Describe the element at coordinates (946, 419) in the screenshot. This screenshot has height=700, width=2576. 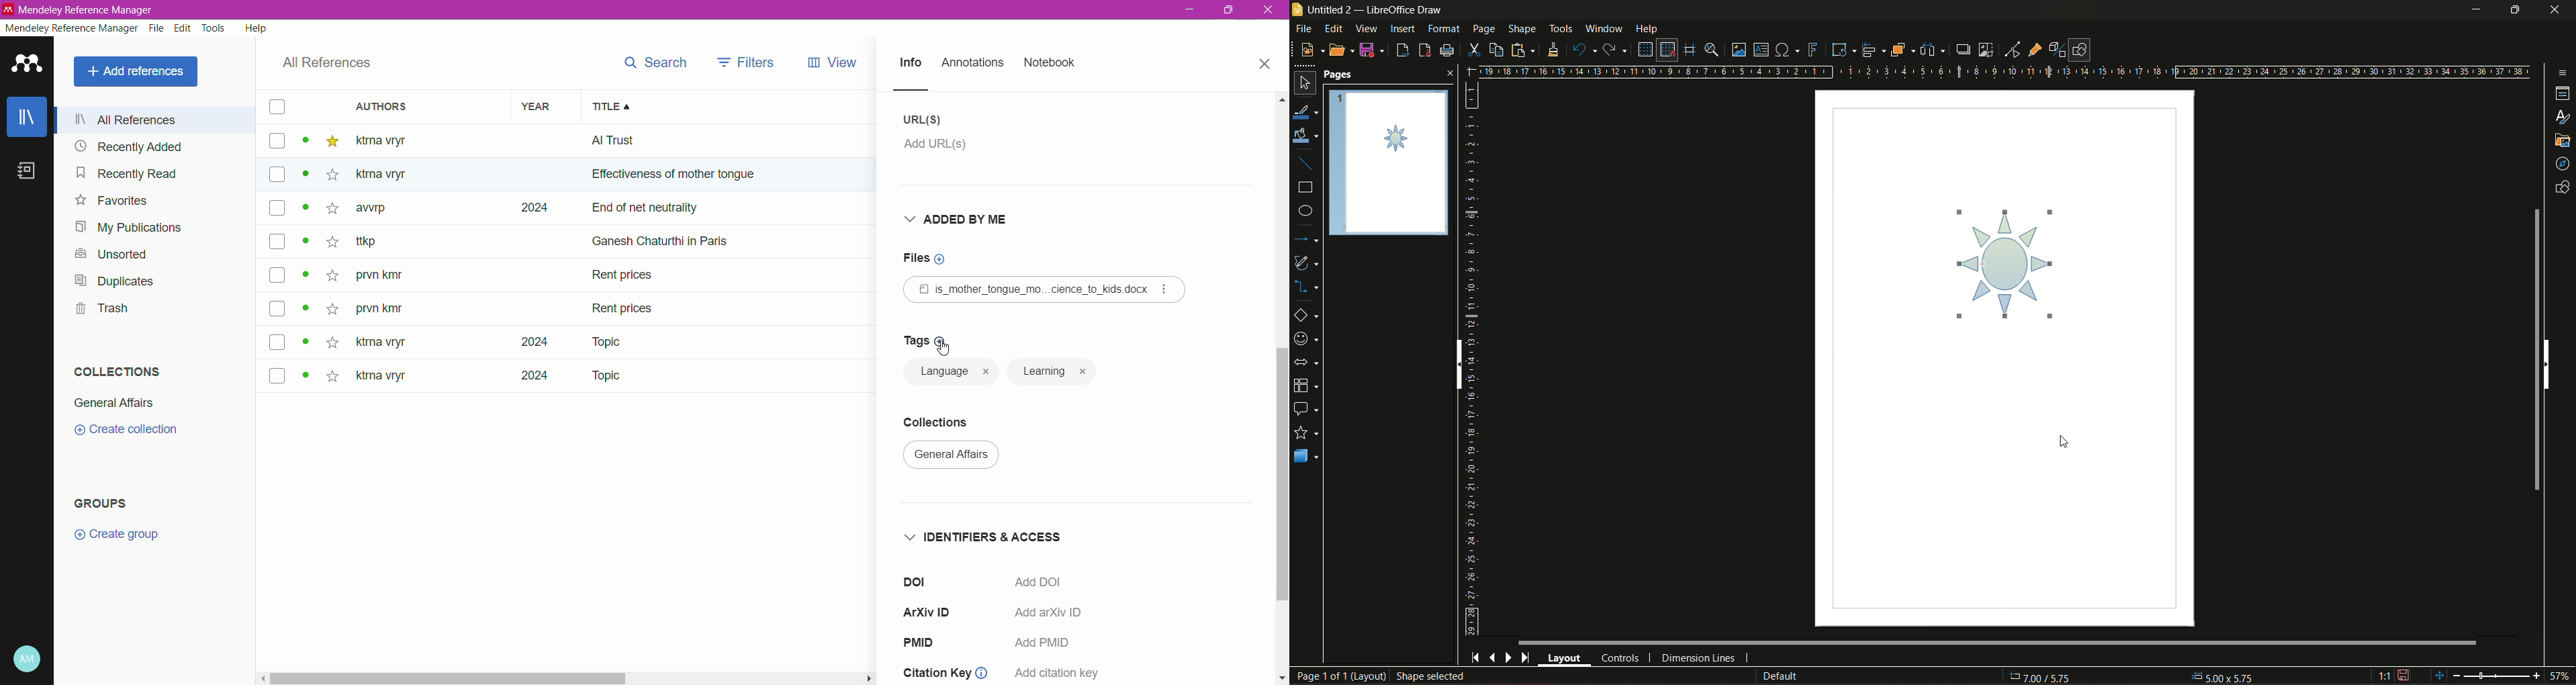
I see `Collections` at that location.